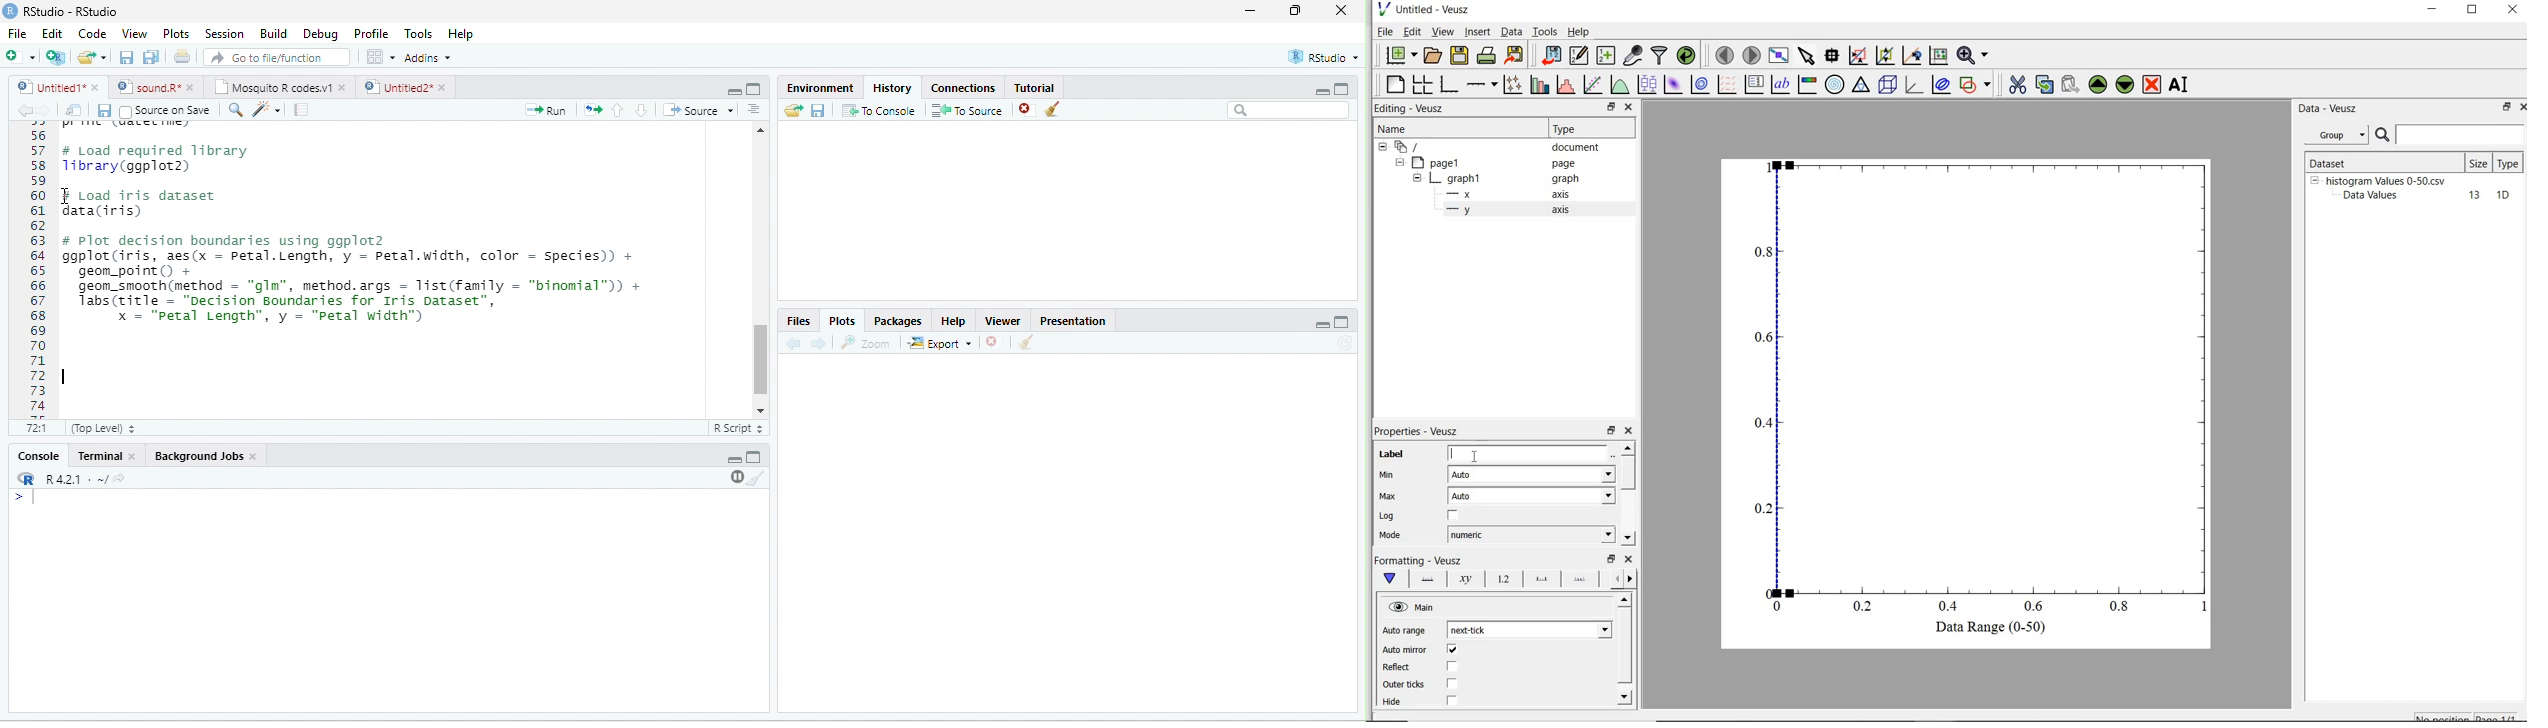 This screenshot has width=2548, height=728. I want to click on minimize, so click(734, 92).